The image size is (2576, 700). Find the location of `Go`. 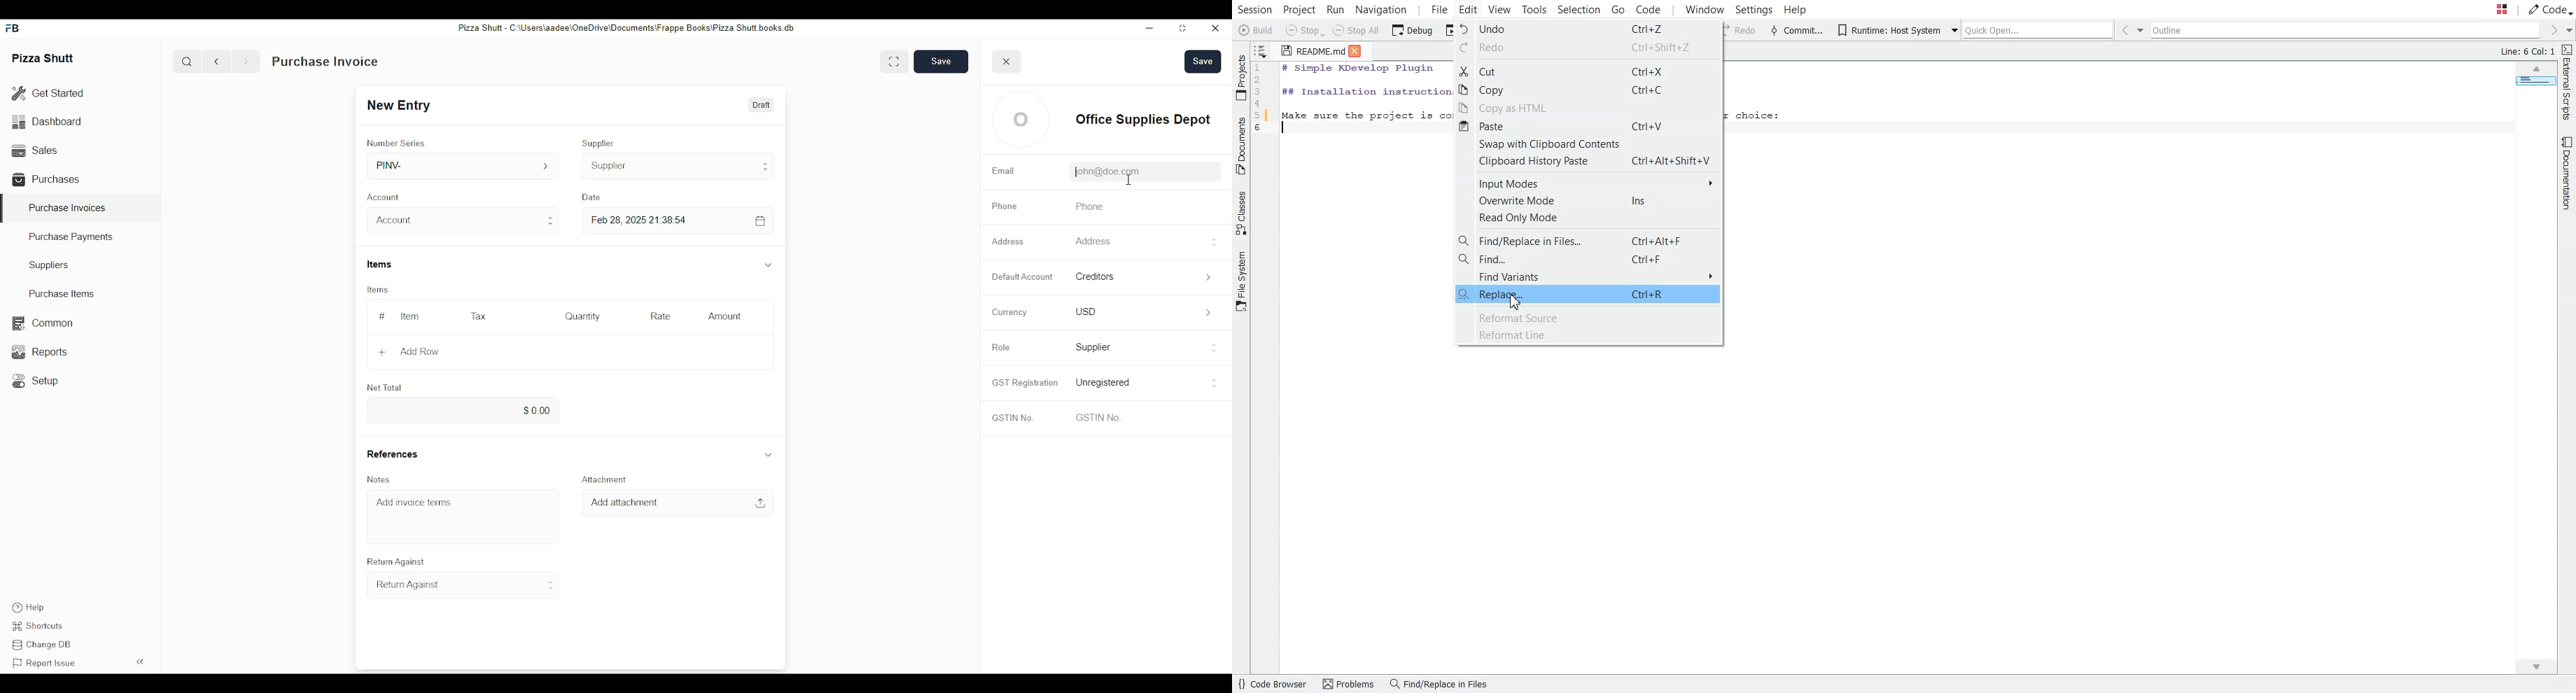

Go is located at coordinates (1617, 9).